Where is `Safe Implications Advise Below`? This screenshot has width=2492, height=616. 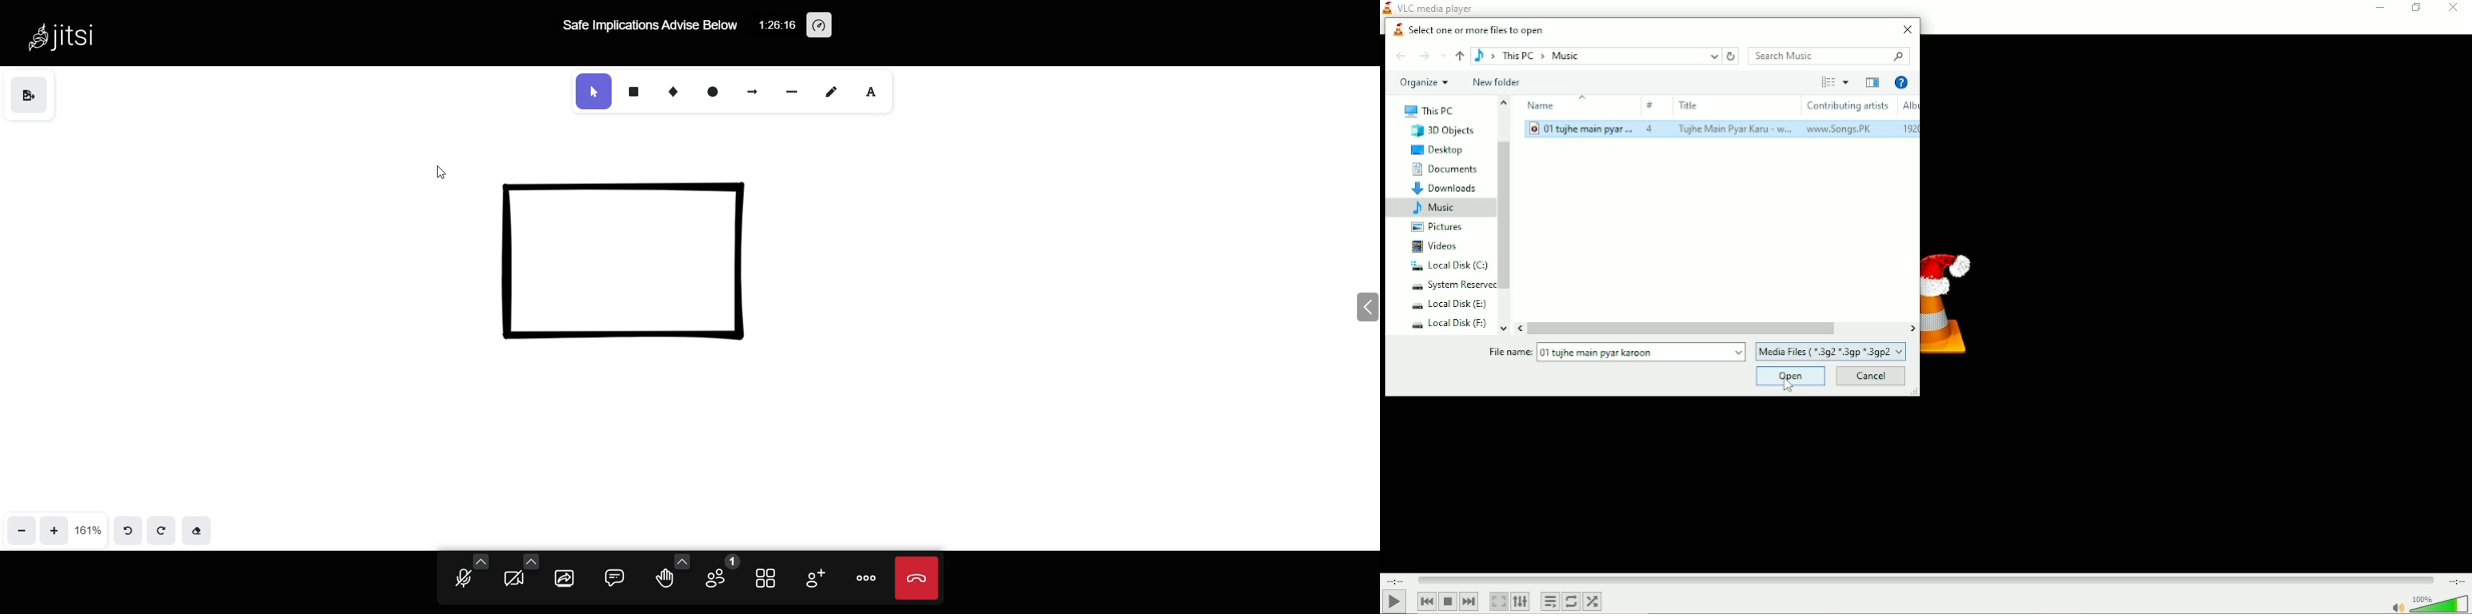
Safe Implications Advise Below is located at coordinates (648, 29).